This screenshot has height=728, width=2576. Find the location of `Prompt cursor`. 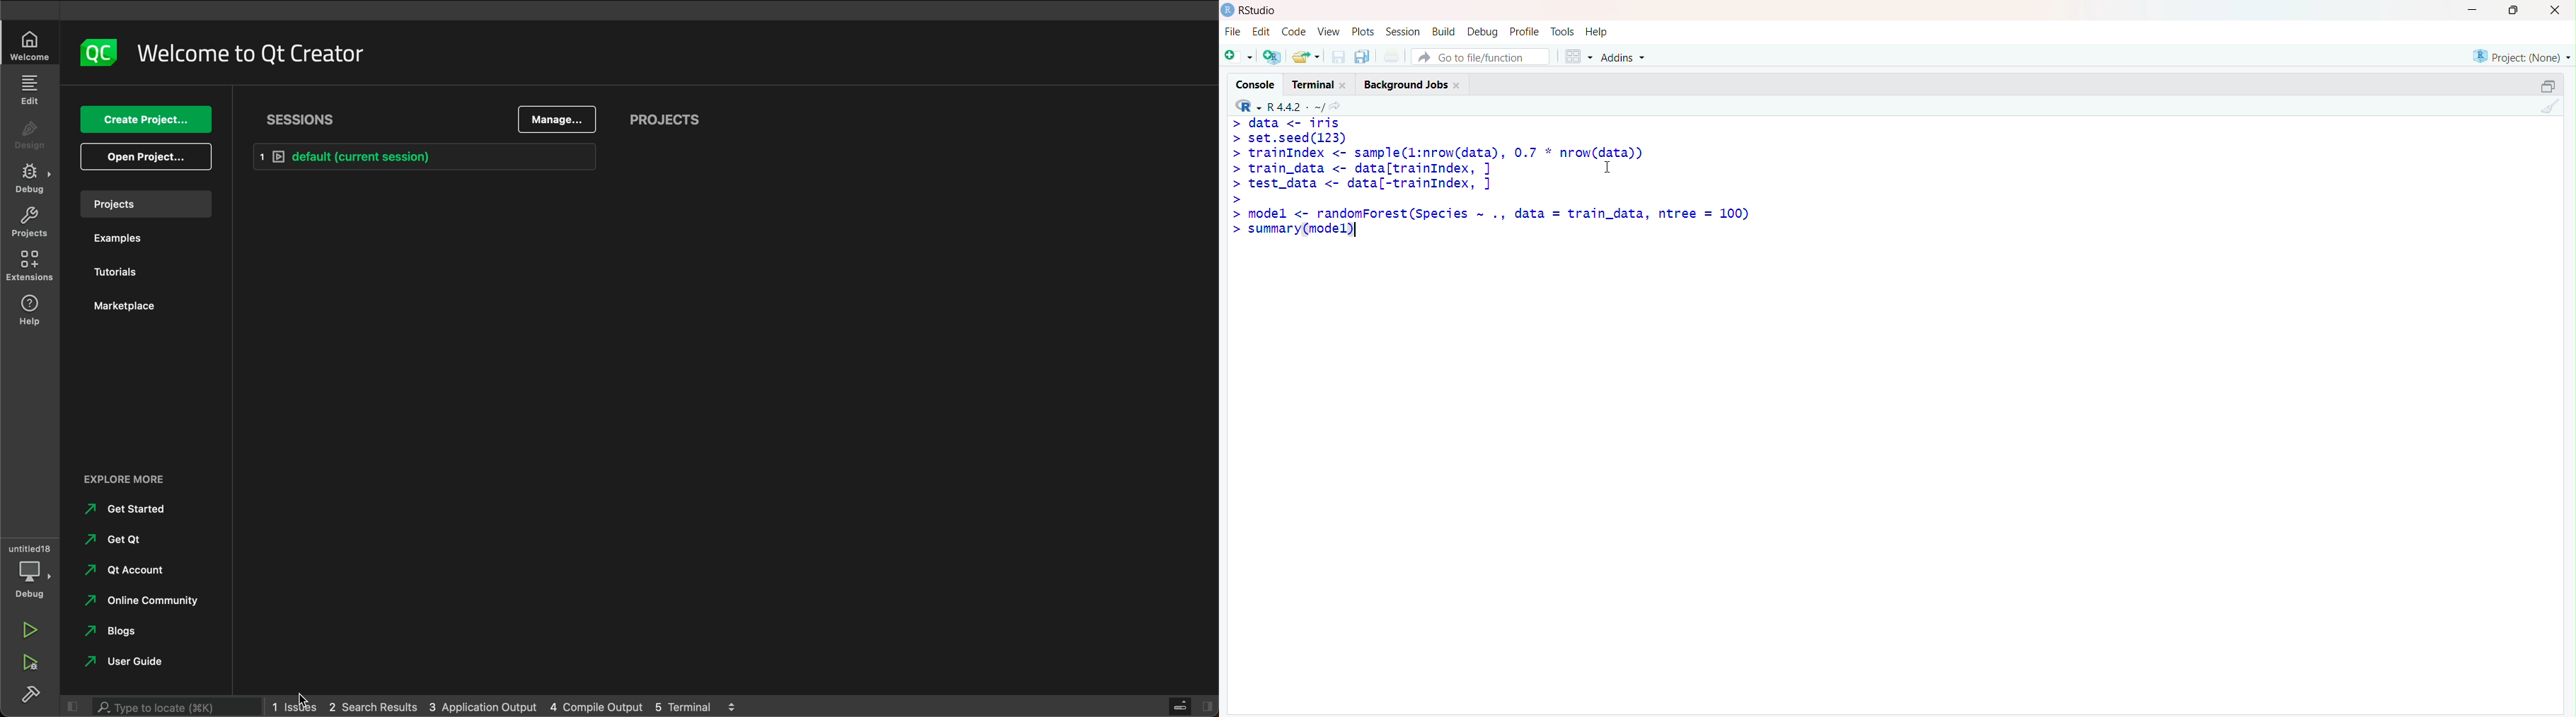

Prompt cursor is located at coordinates (1236, 184).